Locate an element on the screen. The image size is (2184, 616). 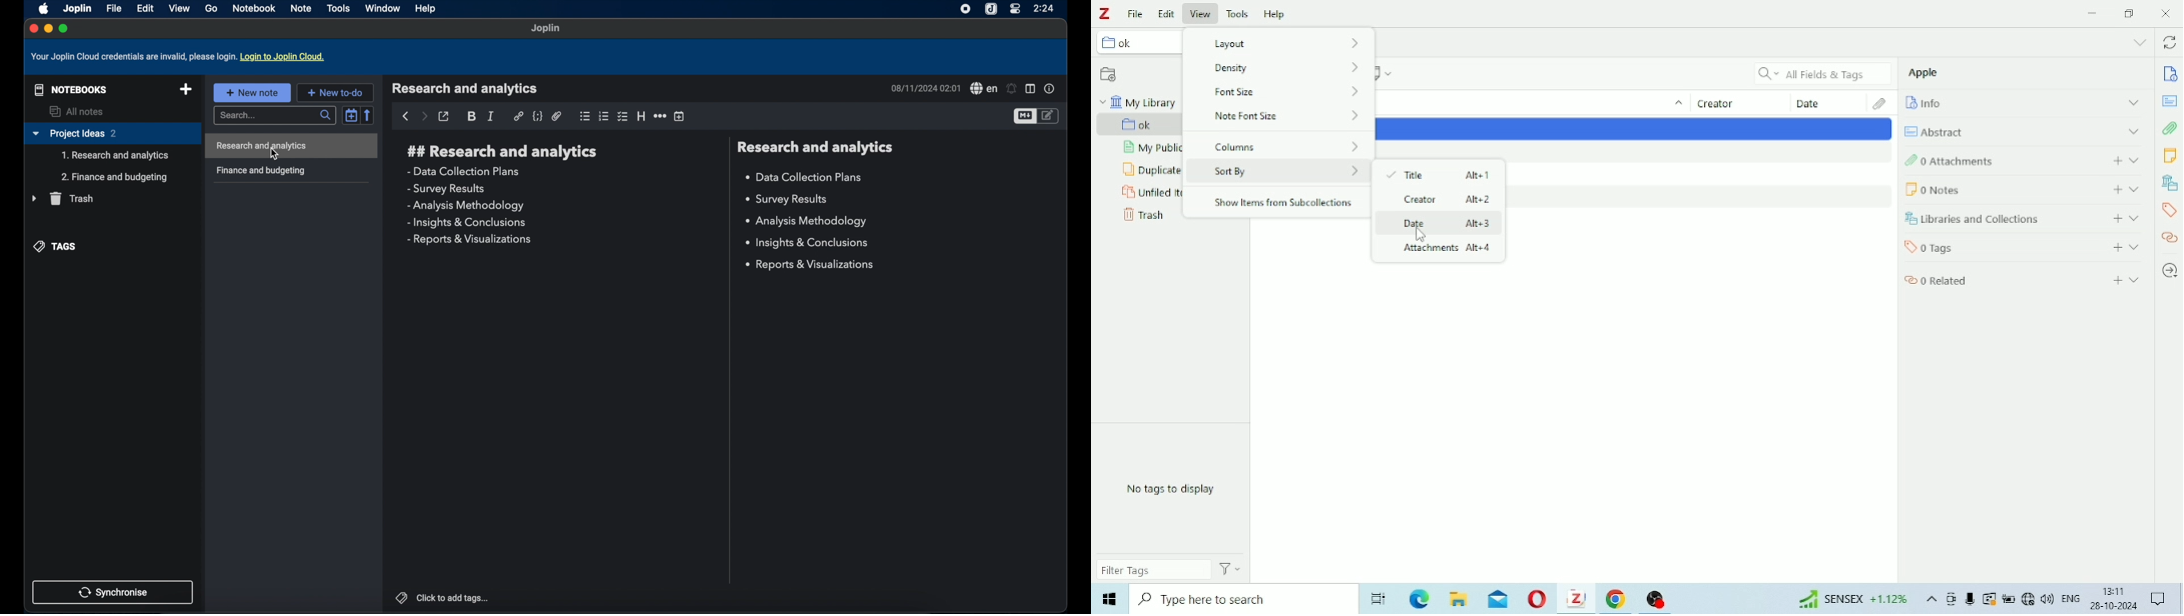
notebooks is located at coordinates (68, 89).